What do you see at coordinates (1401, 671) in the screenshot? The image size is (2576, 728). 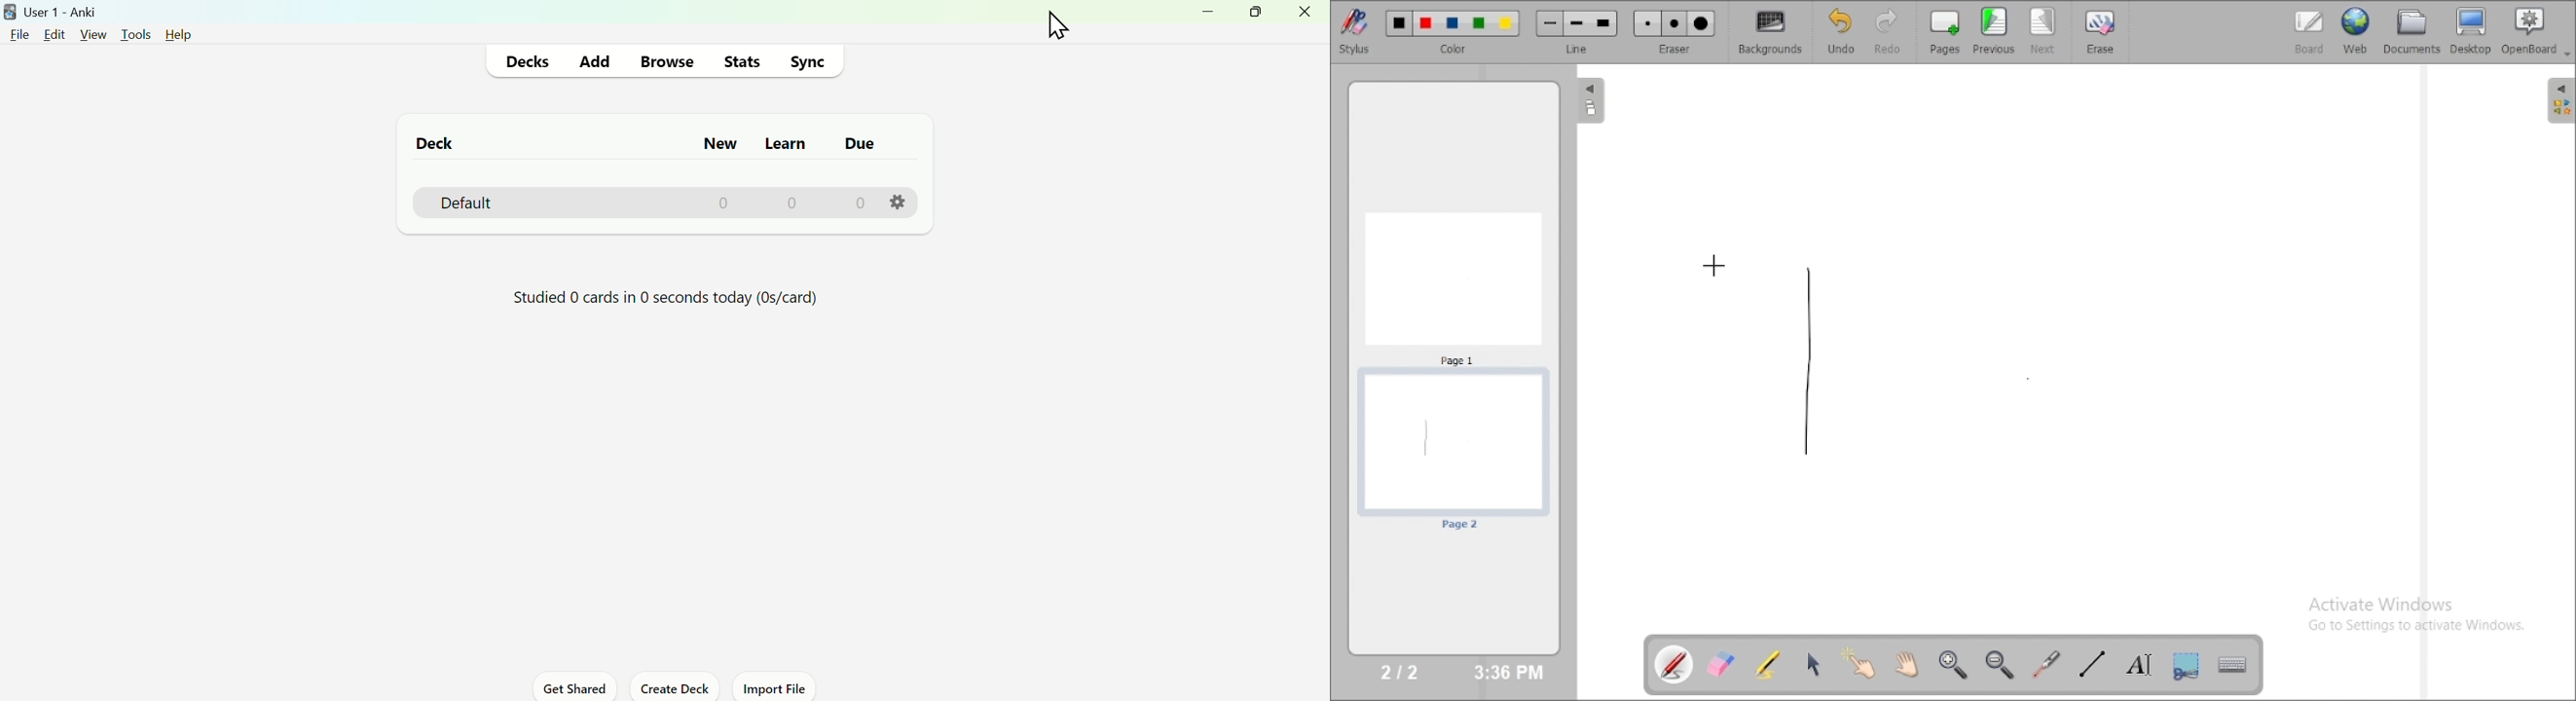 I see `2/2` at bounding box center [1401, 671].